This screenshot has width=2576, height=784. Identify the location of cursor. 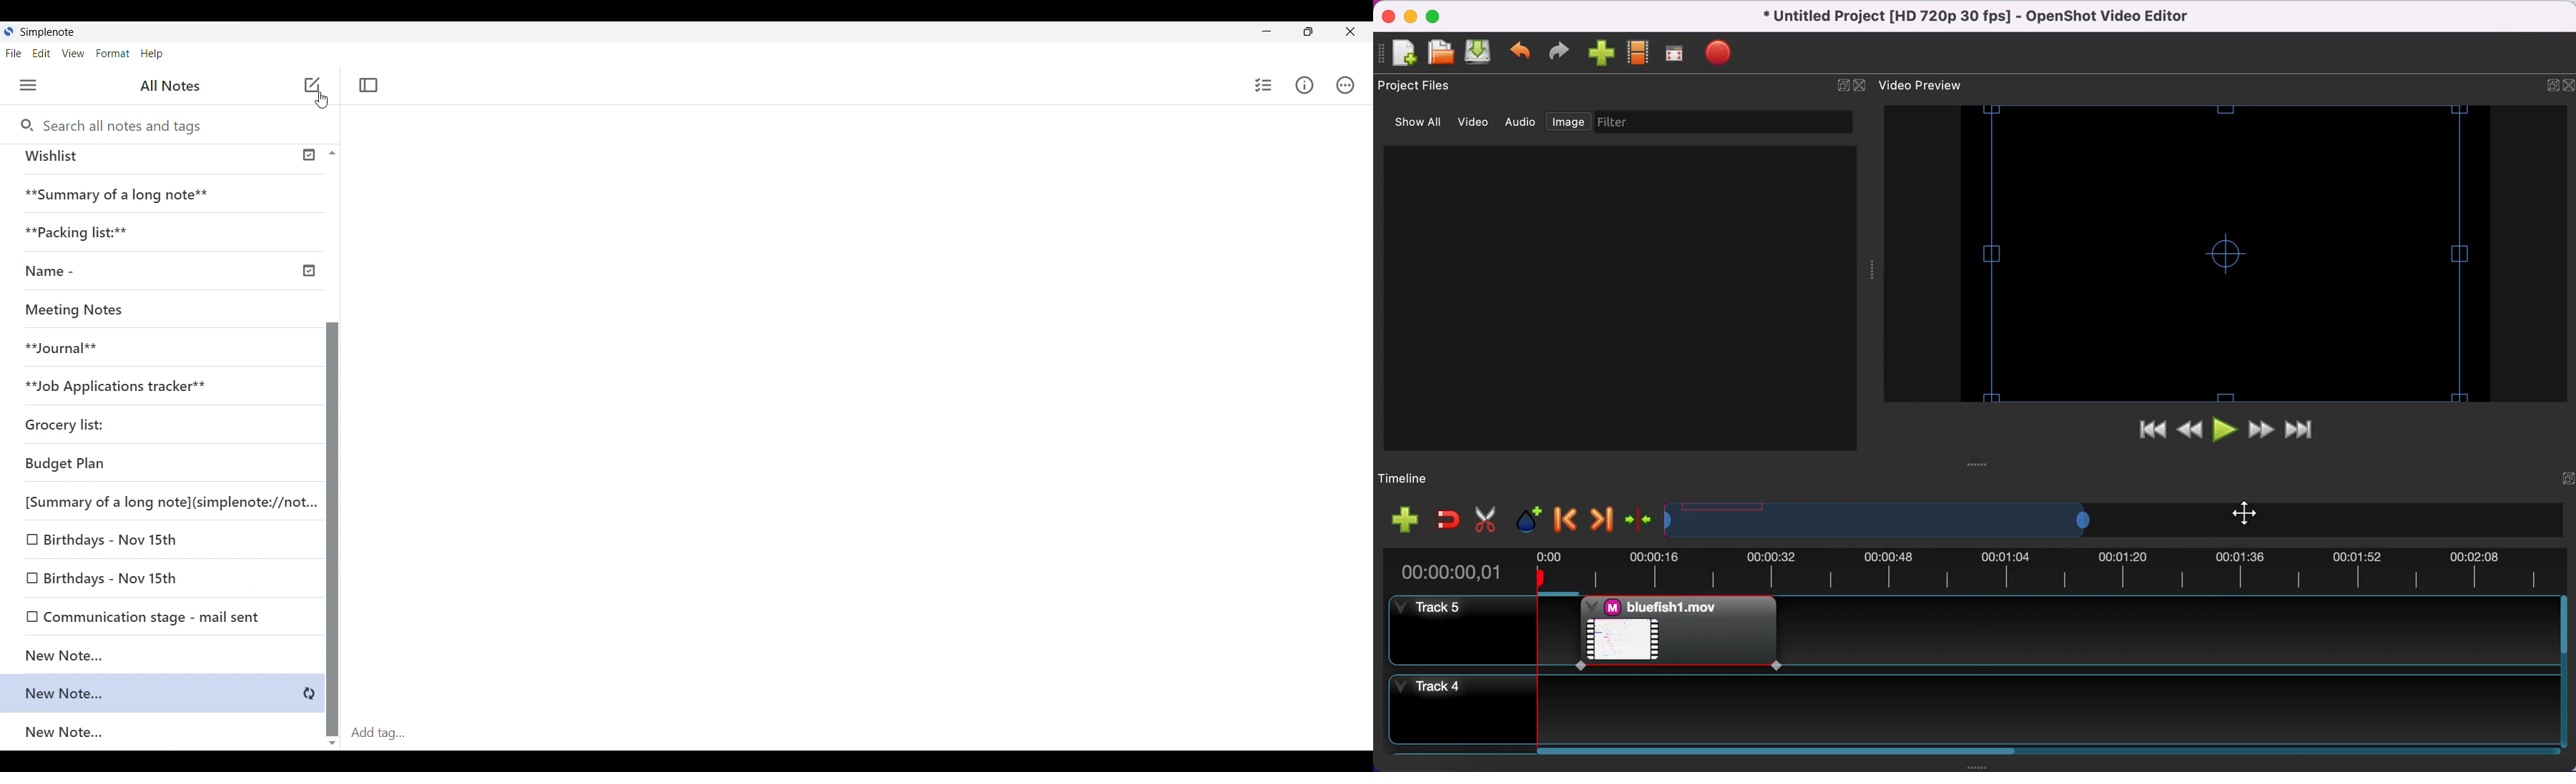
(326, 98).